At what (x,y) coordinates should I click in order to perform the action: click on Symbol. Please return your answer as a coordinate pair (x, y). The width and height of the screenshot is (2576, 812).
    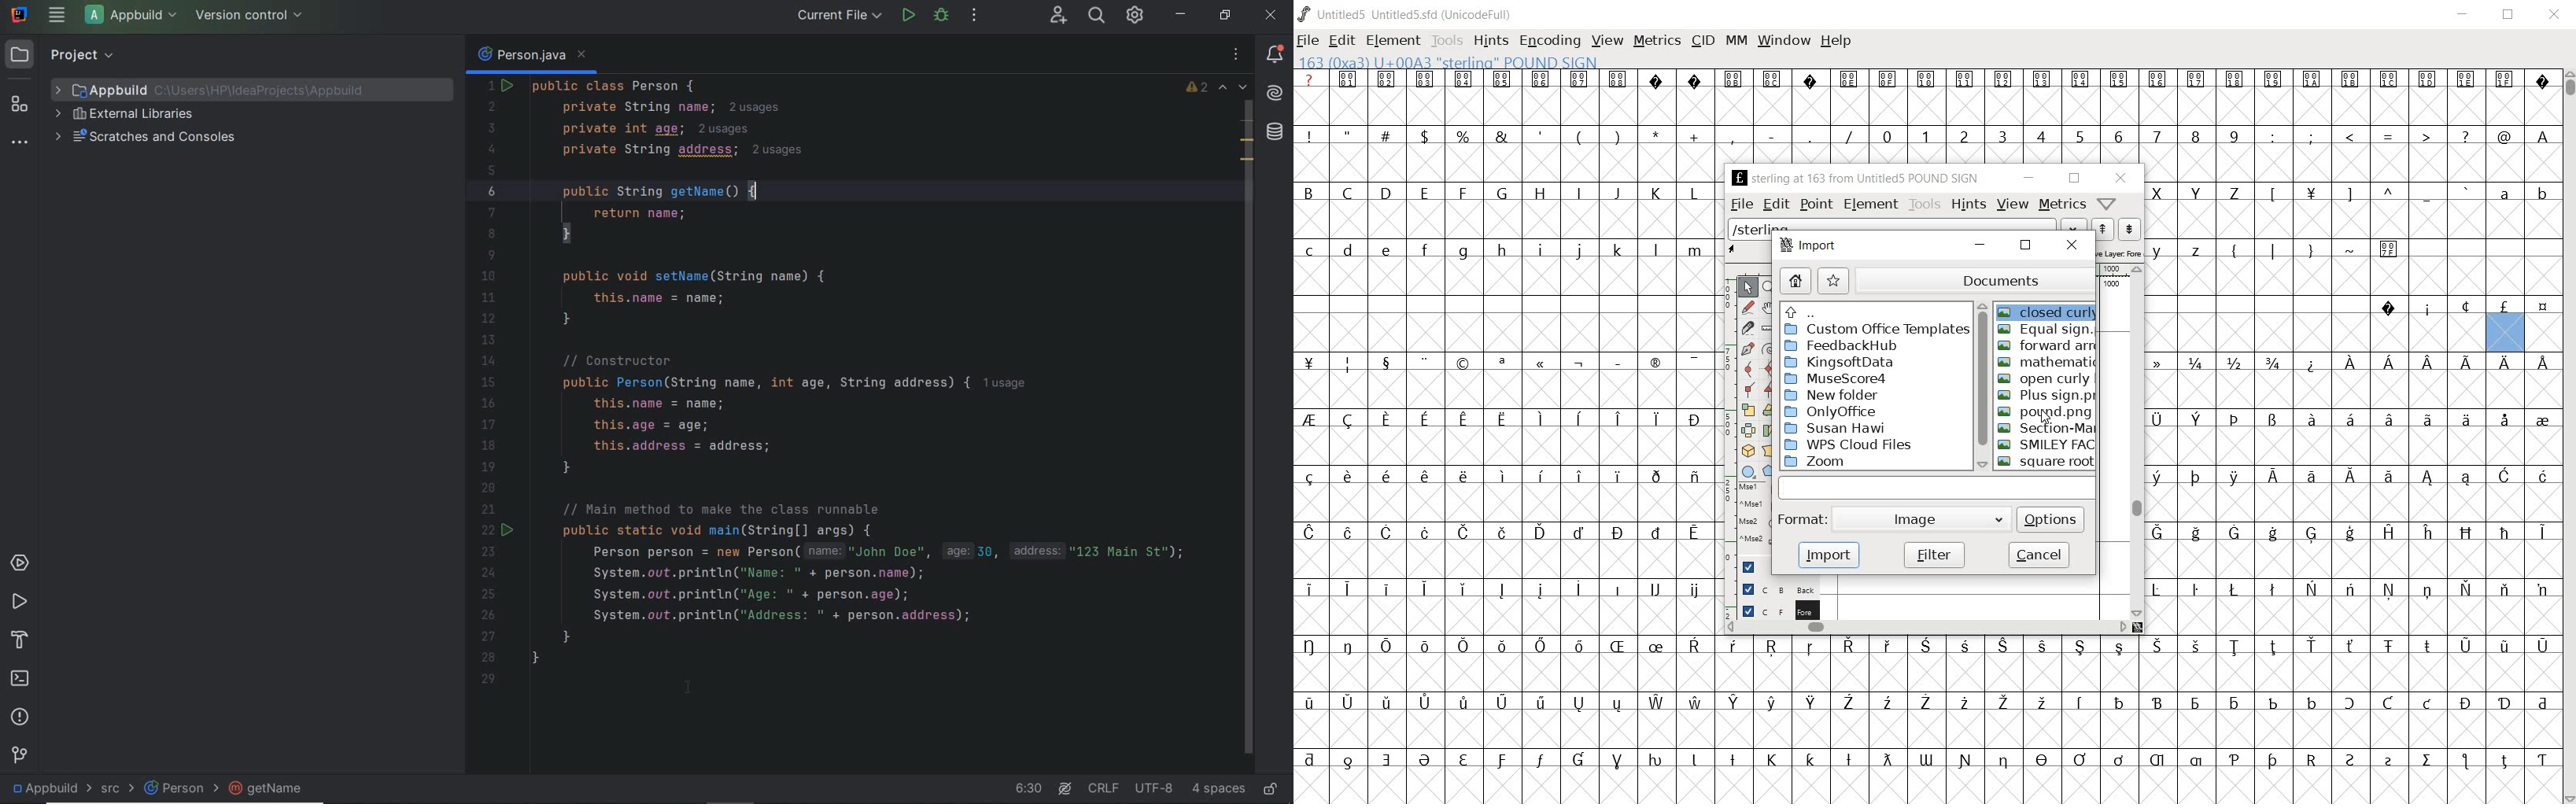
    Looking at the image, I should click on (2467, 480).